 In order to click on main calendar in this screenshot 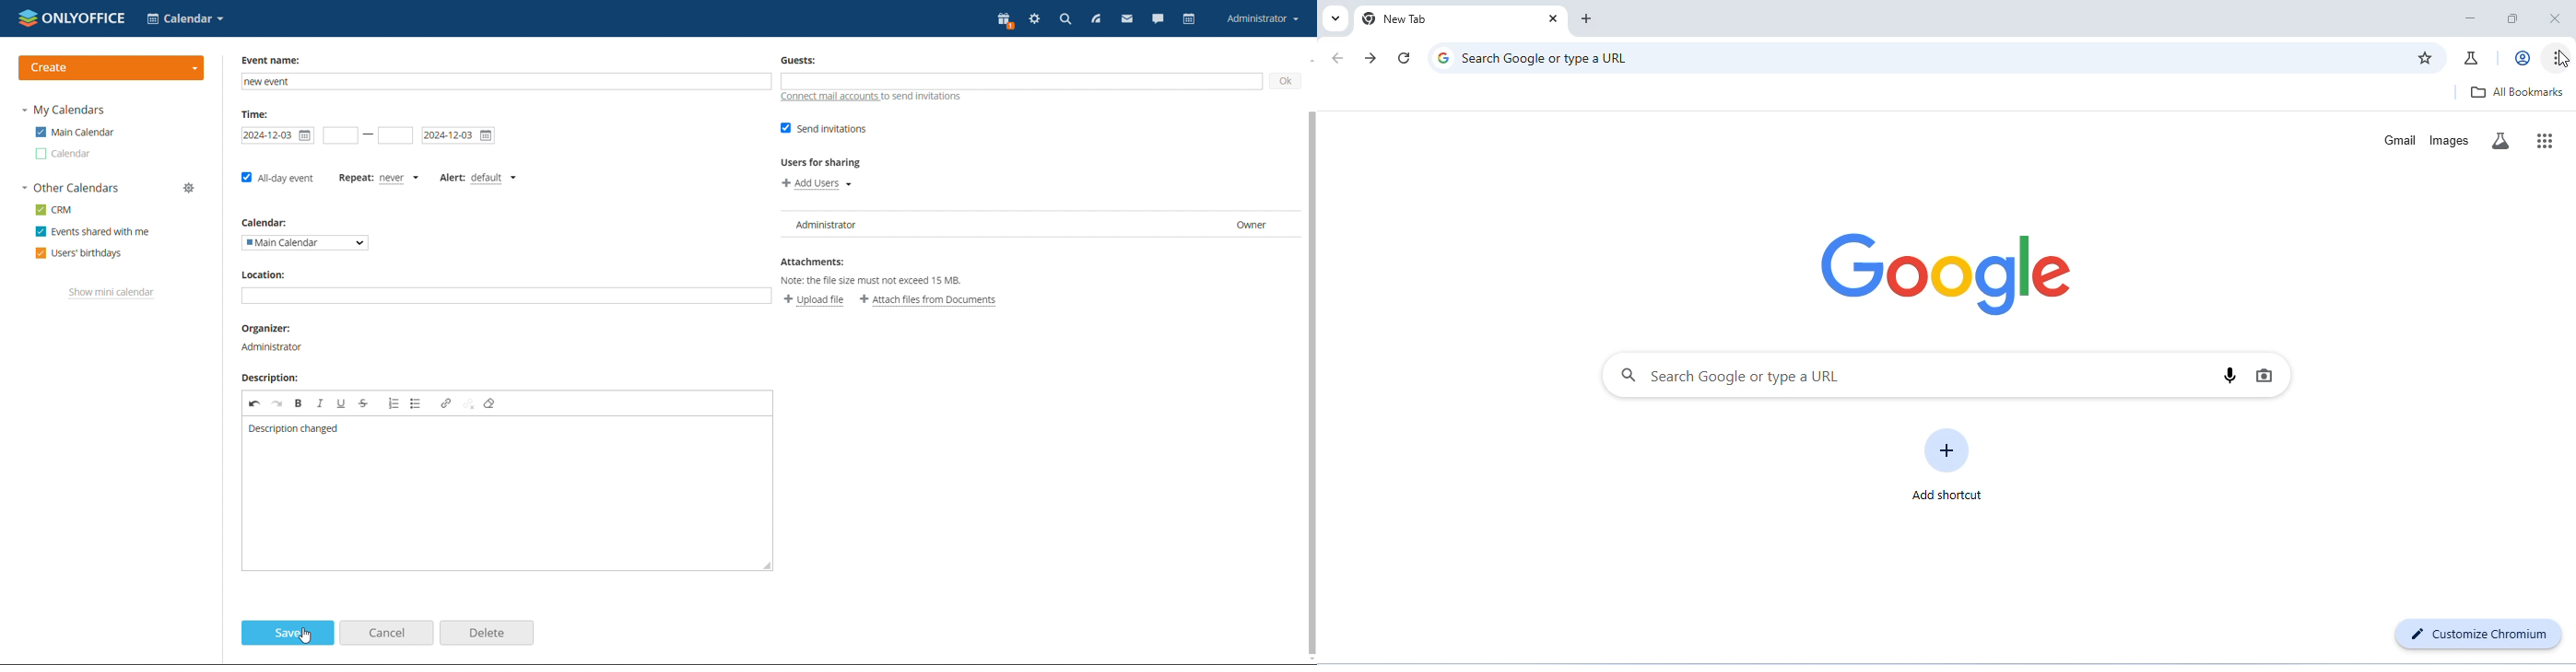, I will do `click(75, 132)`.